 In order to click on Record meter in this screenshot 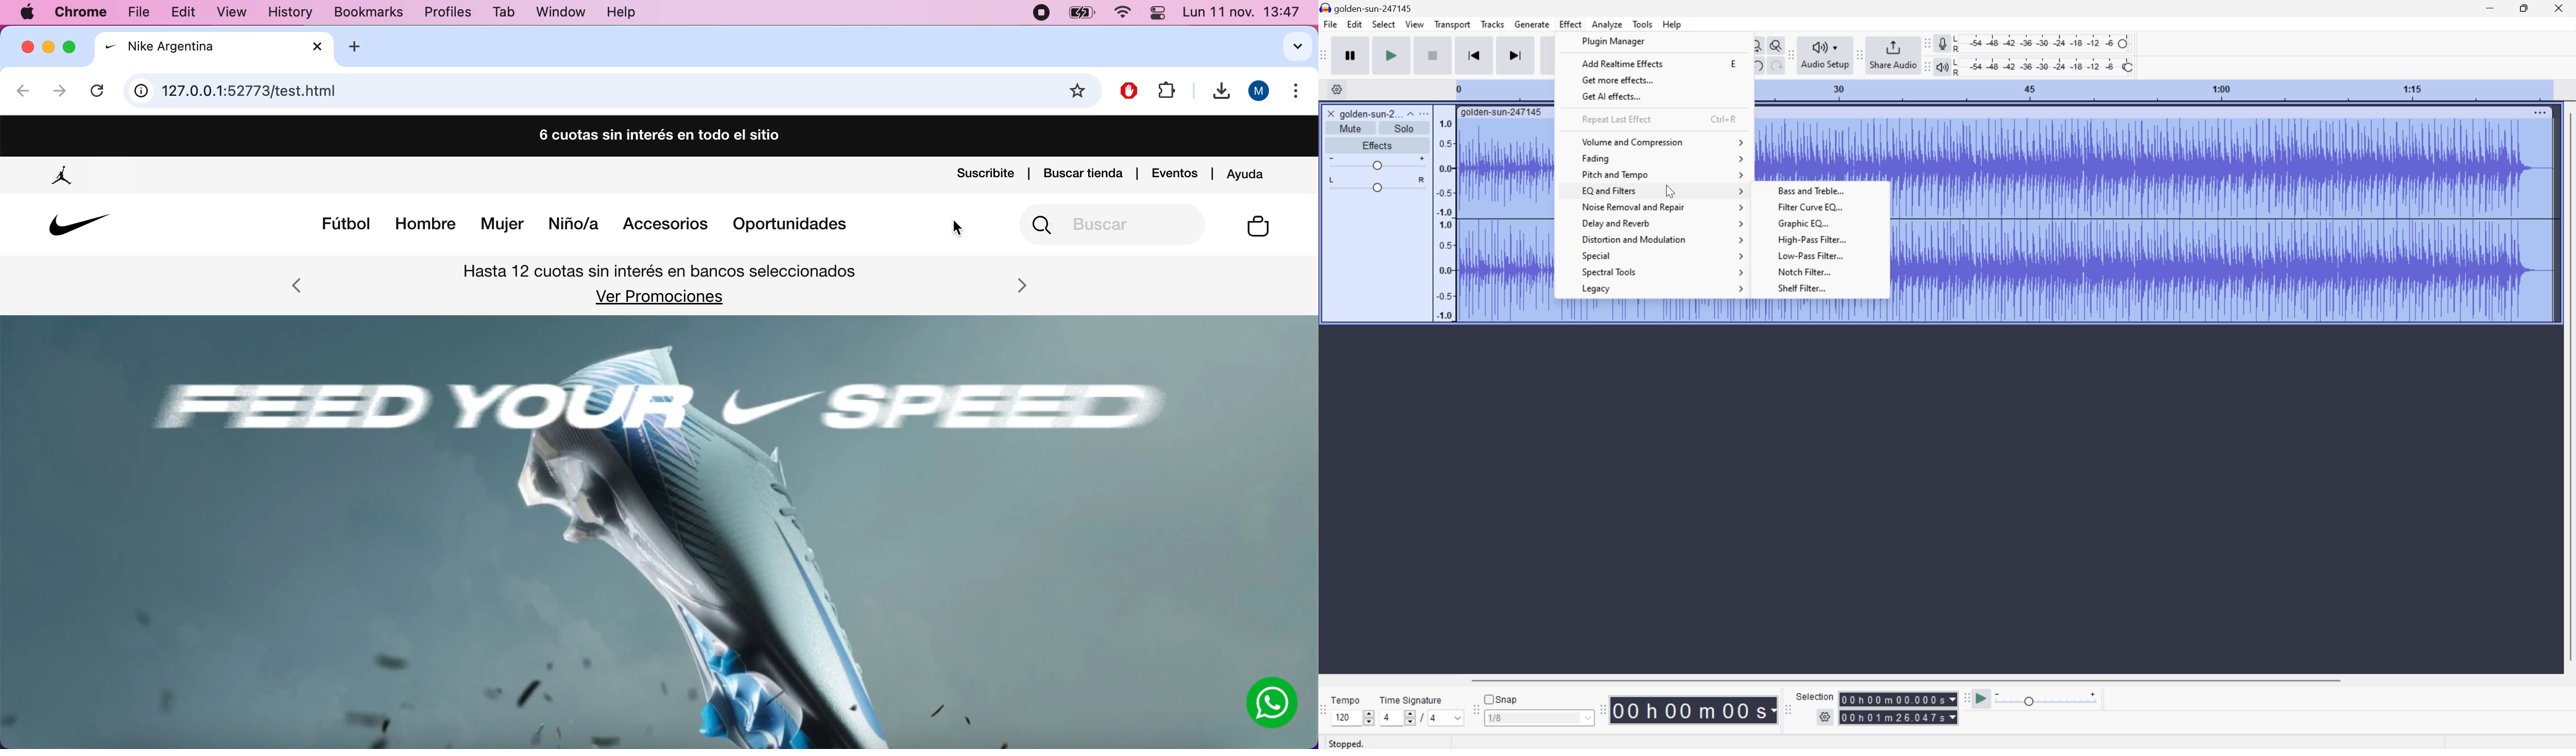, I will do `click(1942, 43)`.